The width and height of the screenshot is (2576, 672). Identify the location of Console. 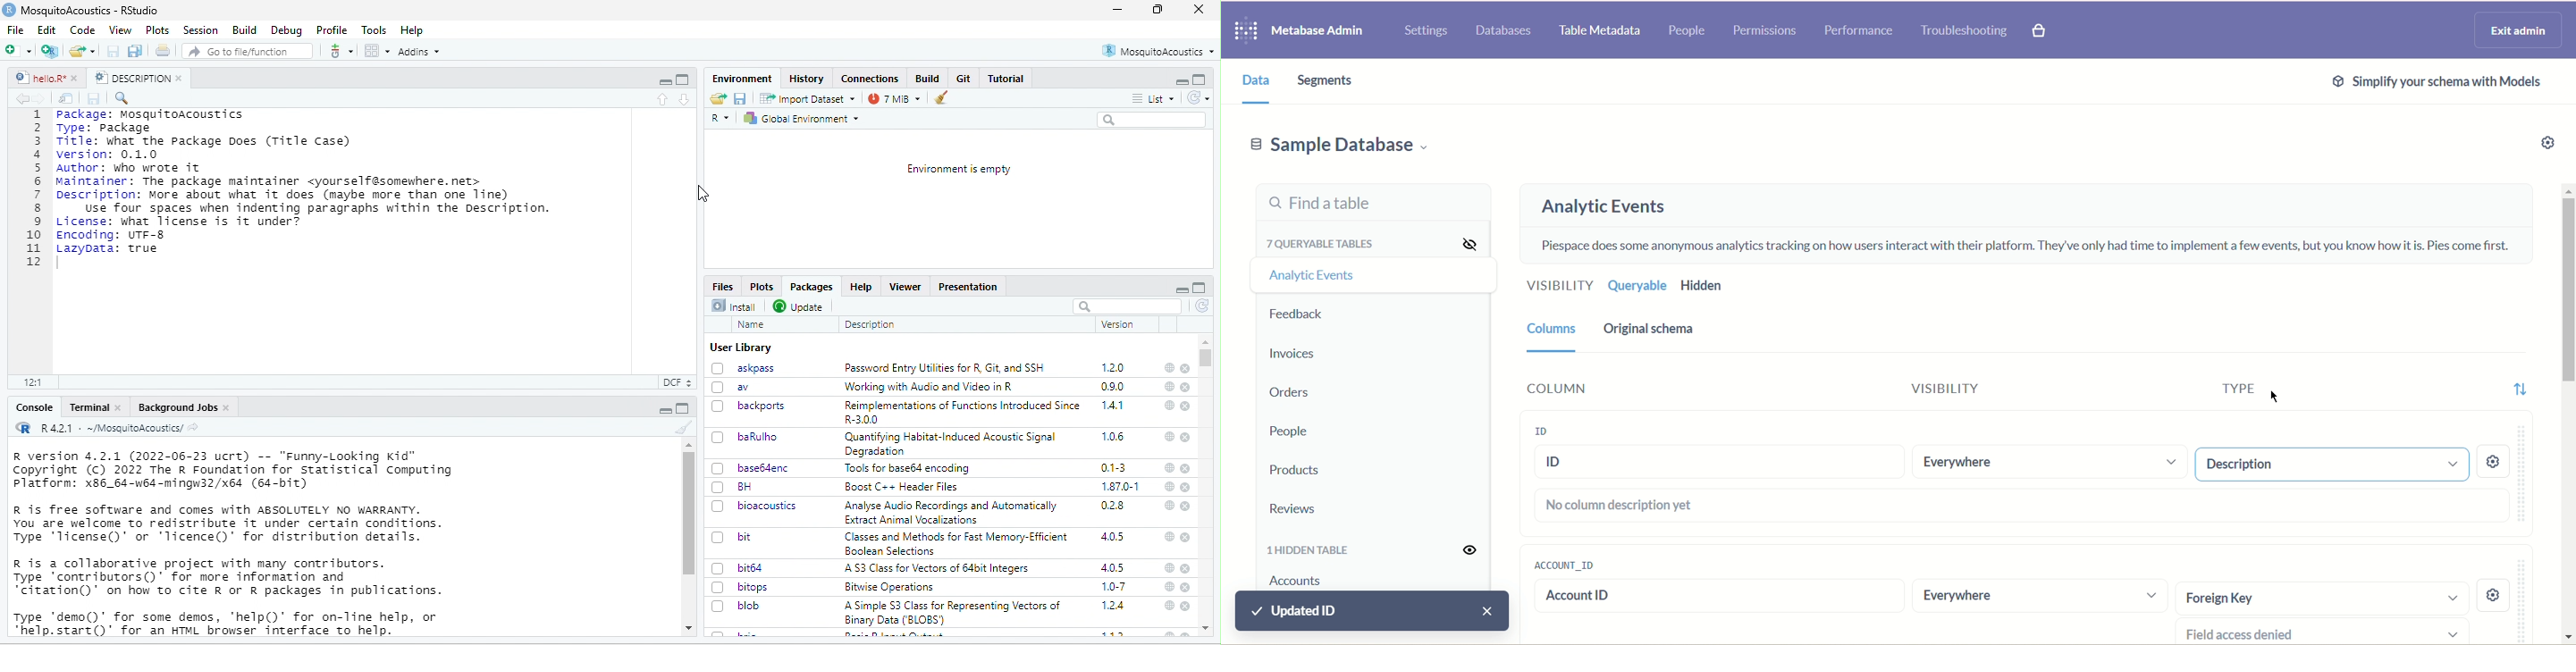
(35, 408).